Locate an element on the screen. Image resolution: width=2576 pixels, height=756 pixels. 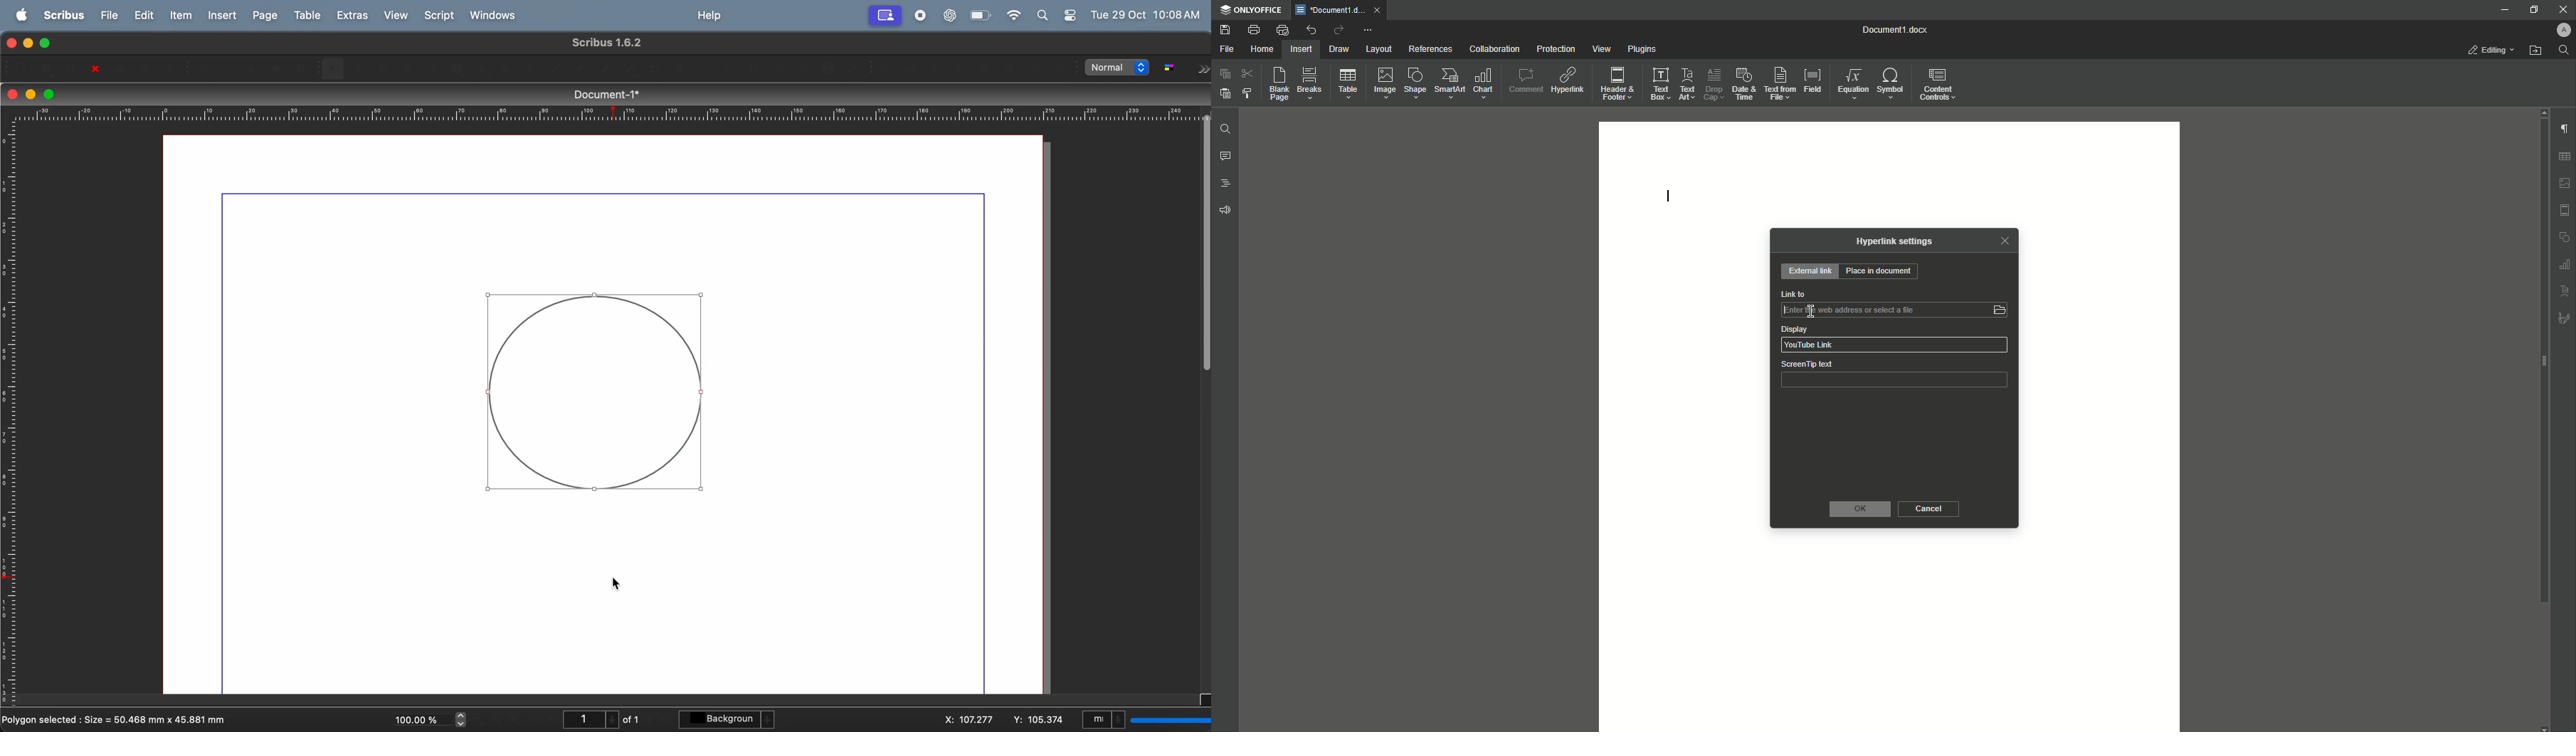
Hyperlink Settings is located at coordinates (1891, 245).